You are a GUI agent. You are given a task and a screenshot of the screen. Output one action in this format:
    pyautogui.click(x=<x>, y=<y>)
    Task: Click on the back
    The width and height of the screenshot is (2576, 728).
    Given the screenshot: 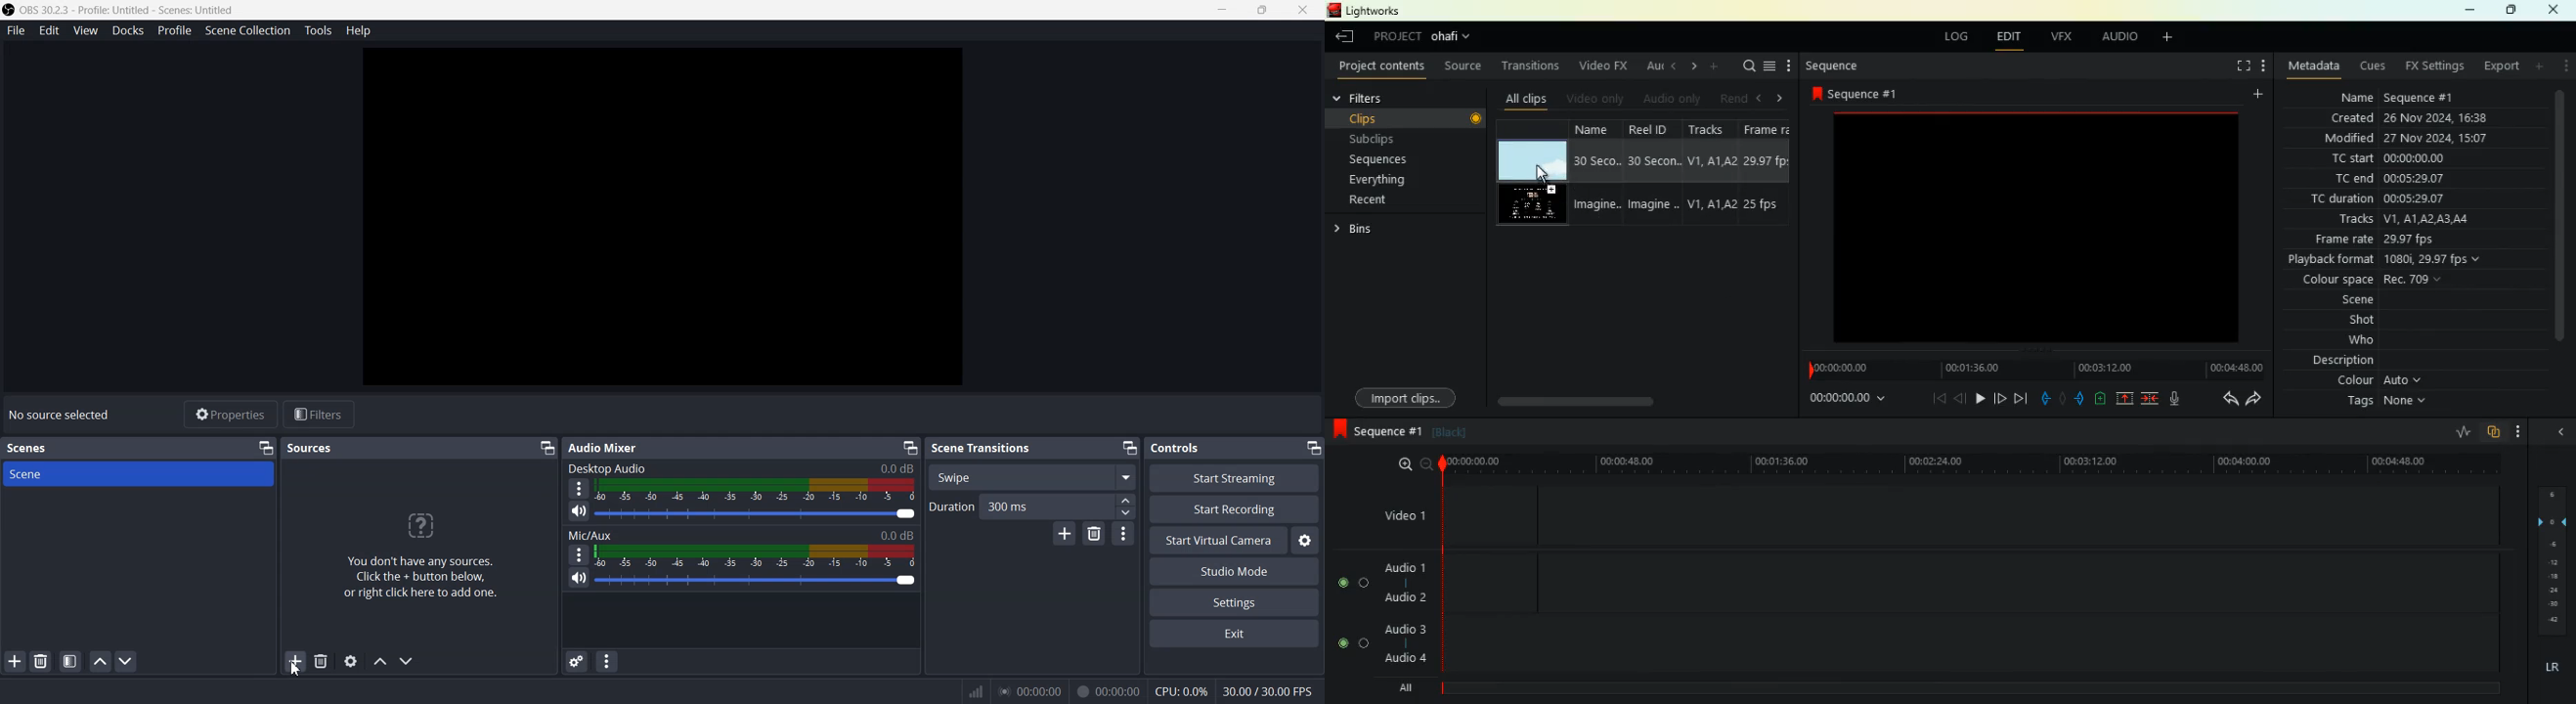 What is the action you would take?
    pyautogui.click(x=1346, y=38)
    